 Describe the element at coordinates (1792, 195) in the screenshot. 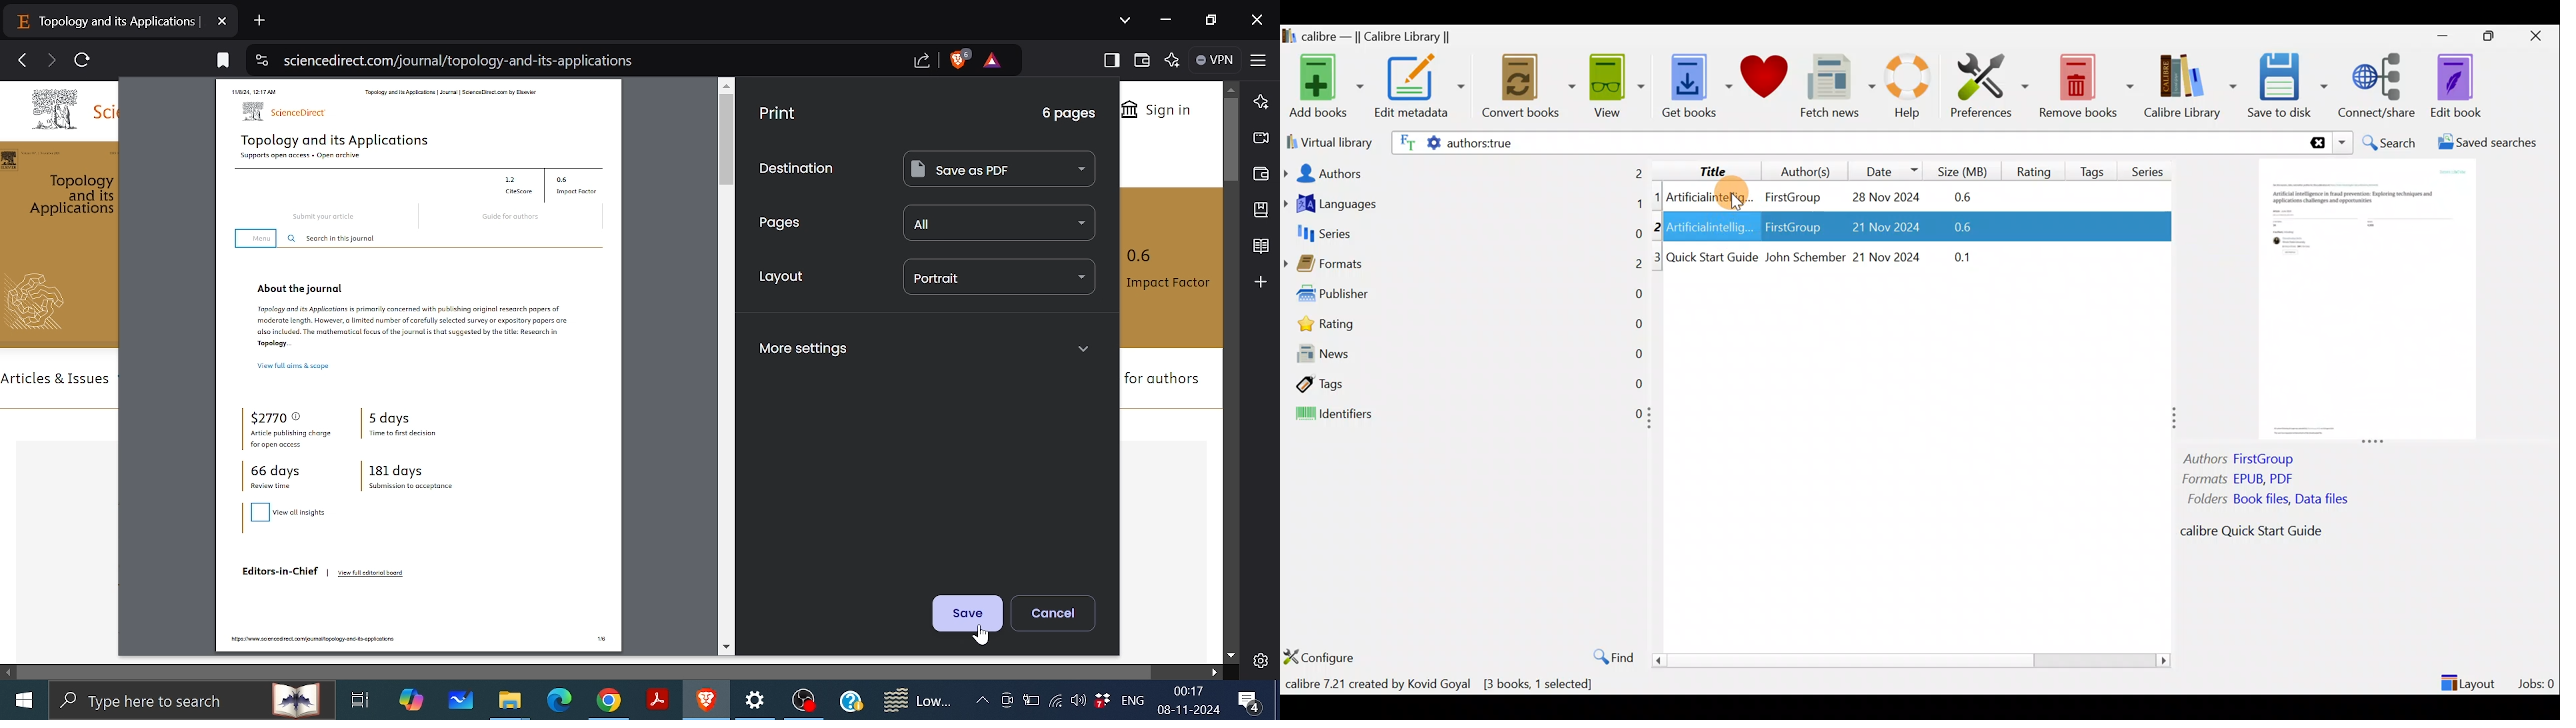

I see `FirstGroup` at that location.